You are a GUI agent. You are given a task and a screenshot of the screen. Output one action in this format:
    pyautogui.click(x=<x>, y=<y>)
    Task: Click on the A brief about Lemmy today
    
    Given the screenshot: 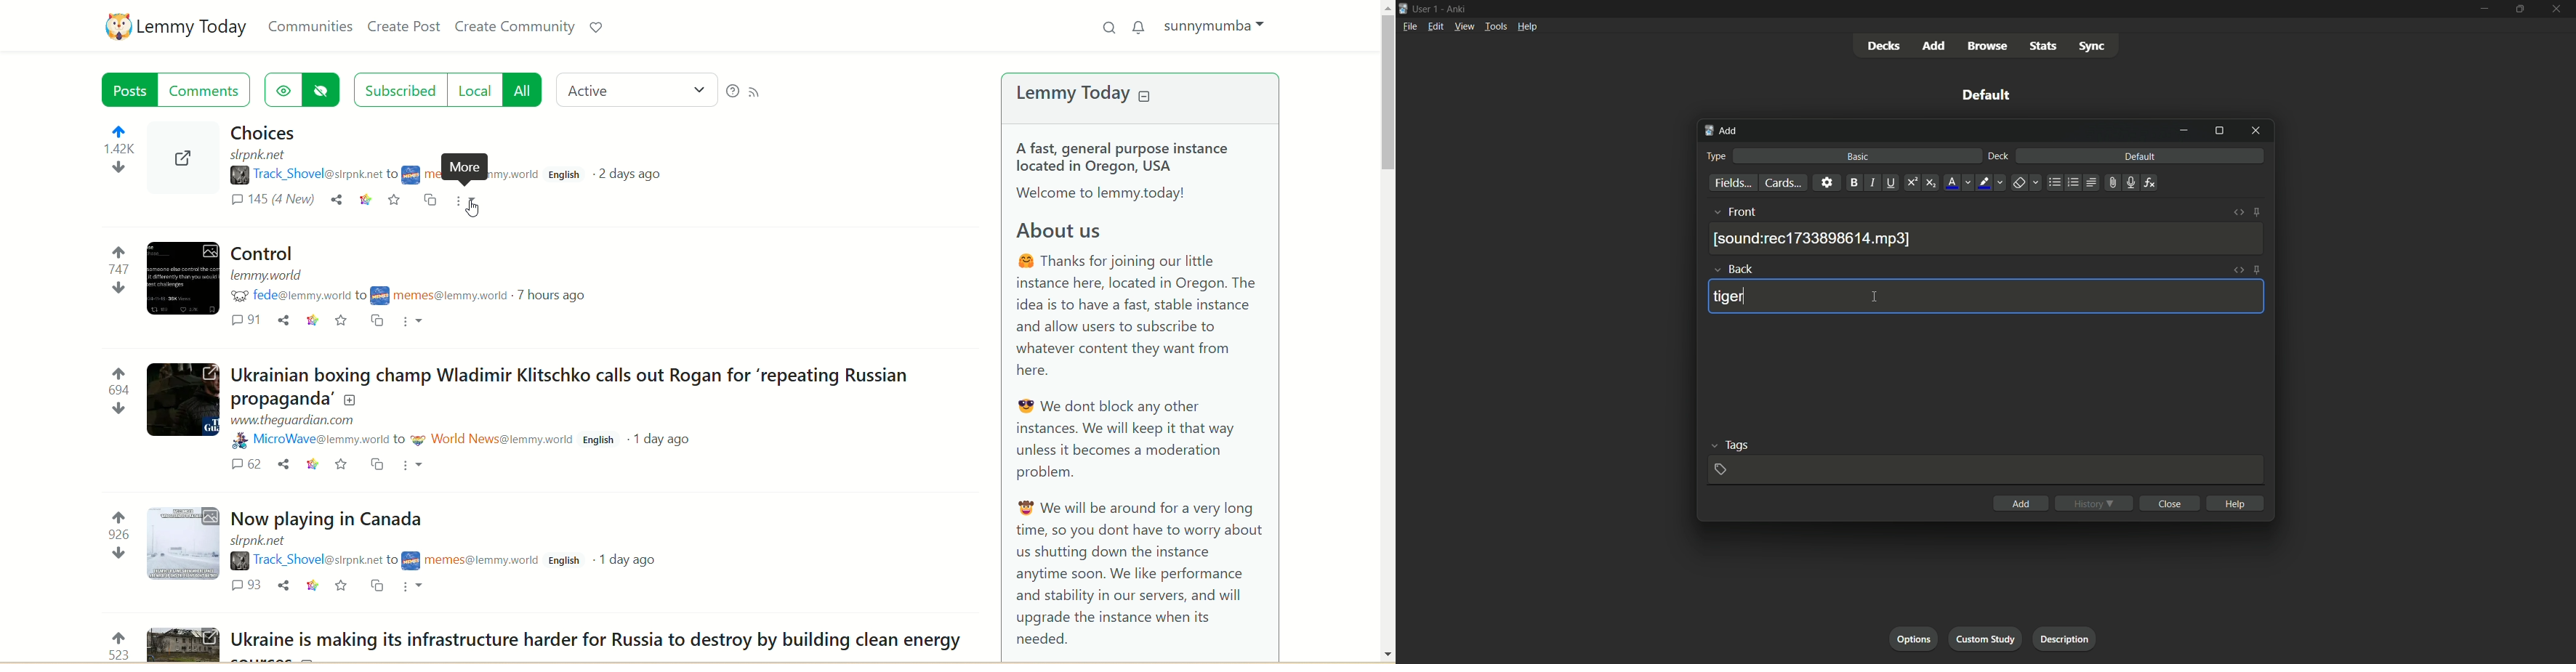 What is the action you would take?
    pyautogui.click(x=1154, y=400)
    